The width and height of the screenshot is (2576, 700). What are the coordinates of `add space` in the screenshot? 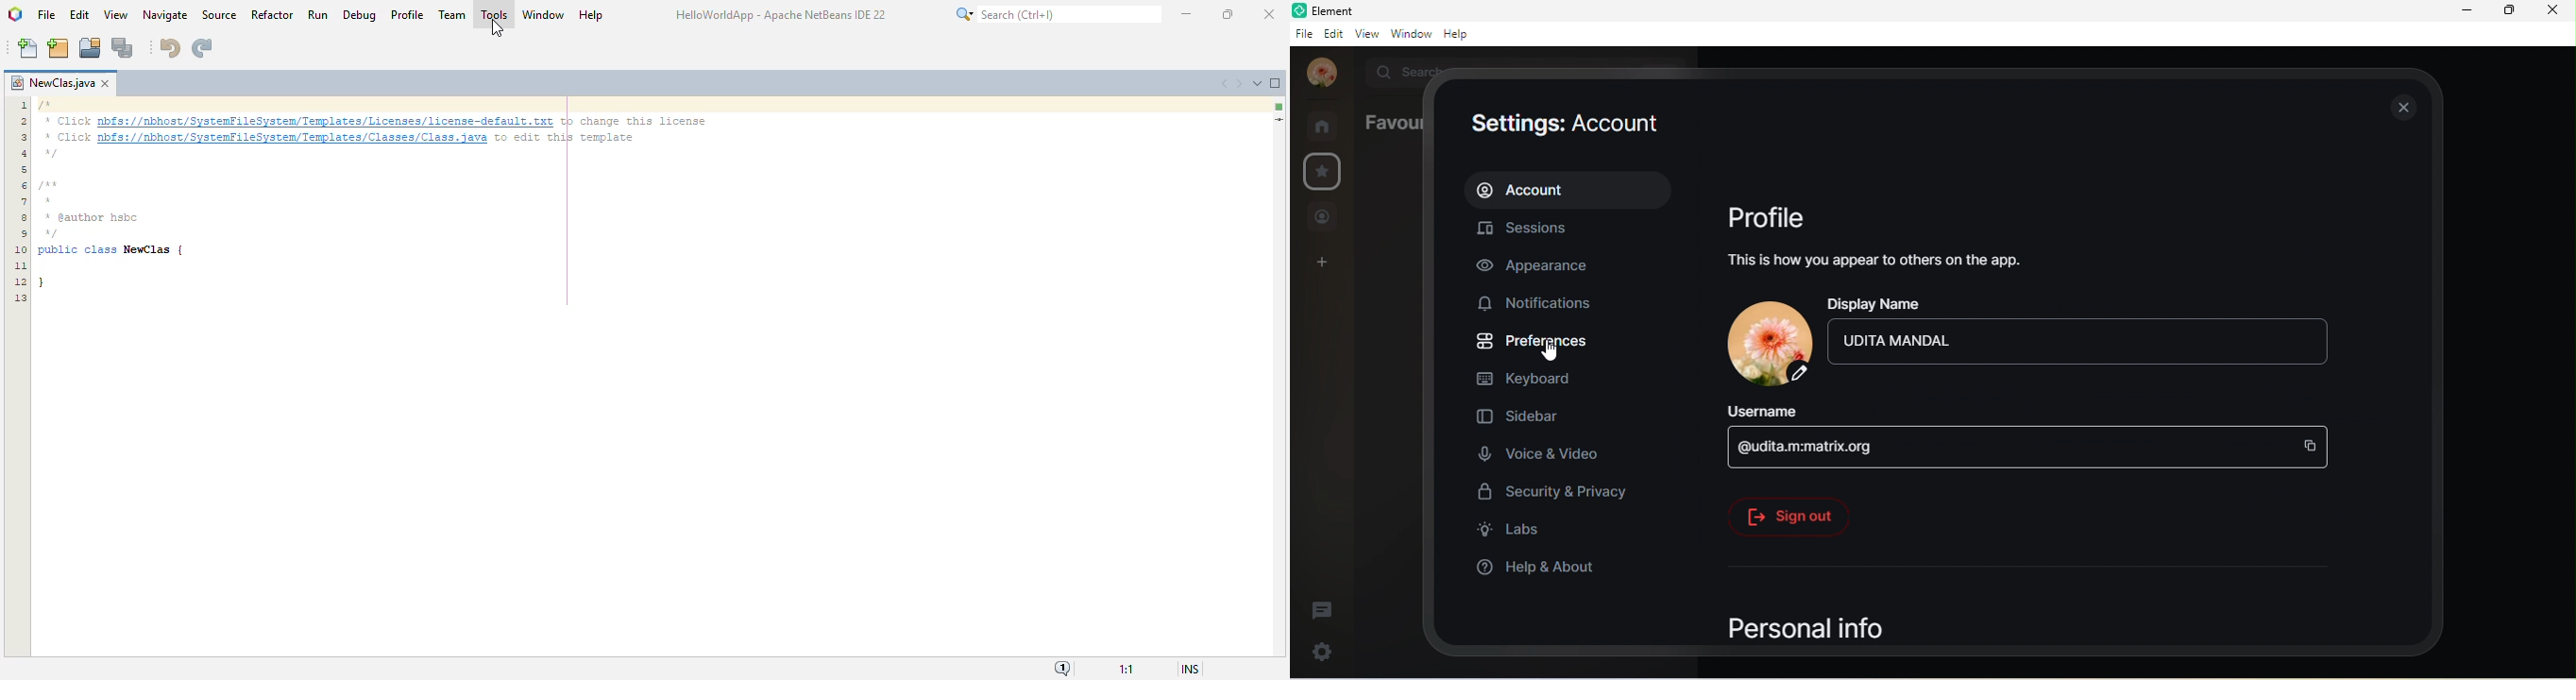 It's located at (1323, 266).